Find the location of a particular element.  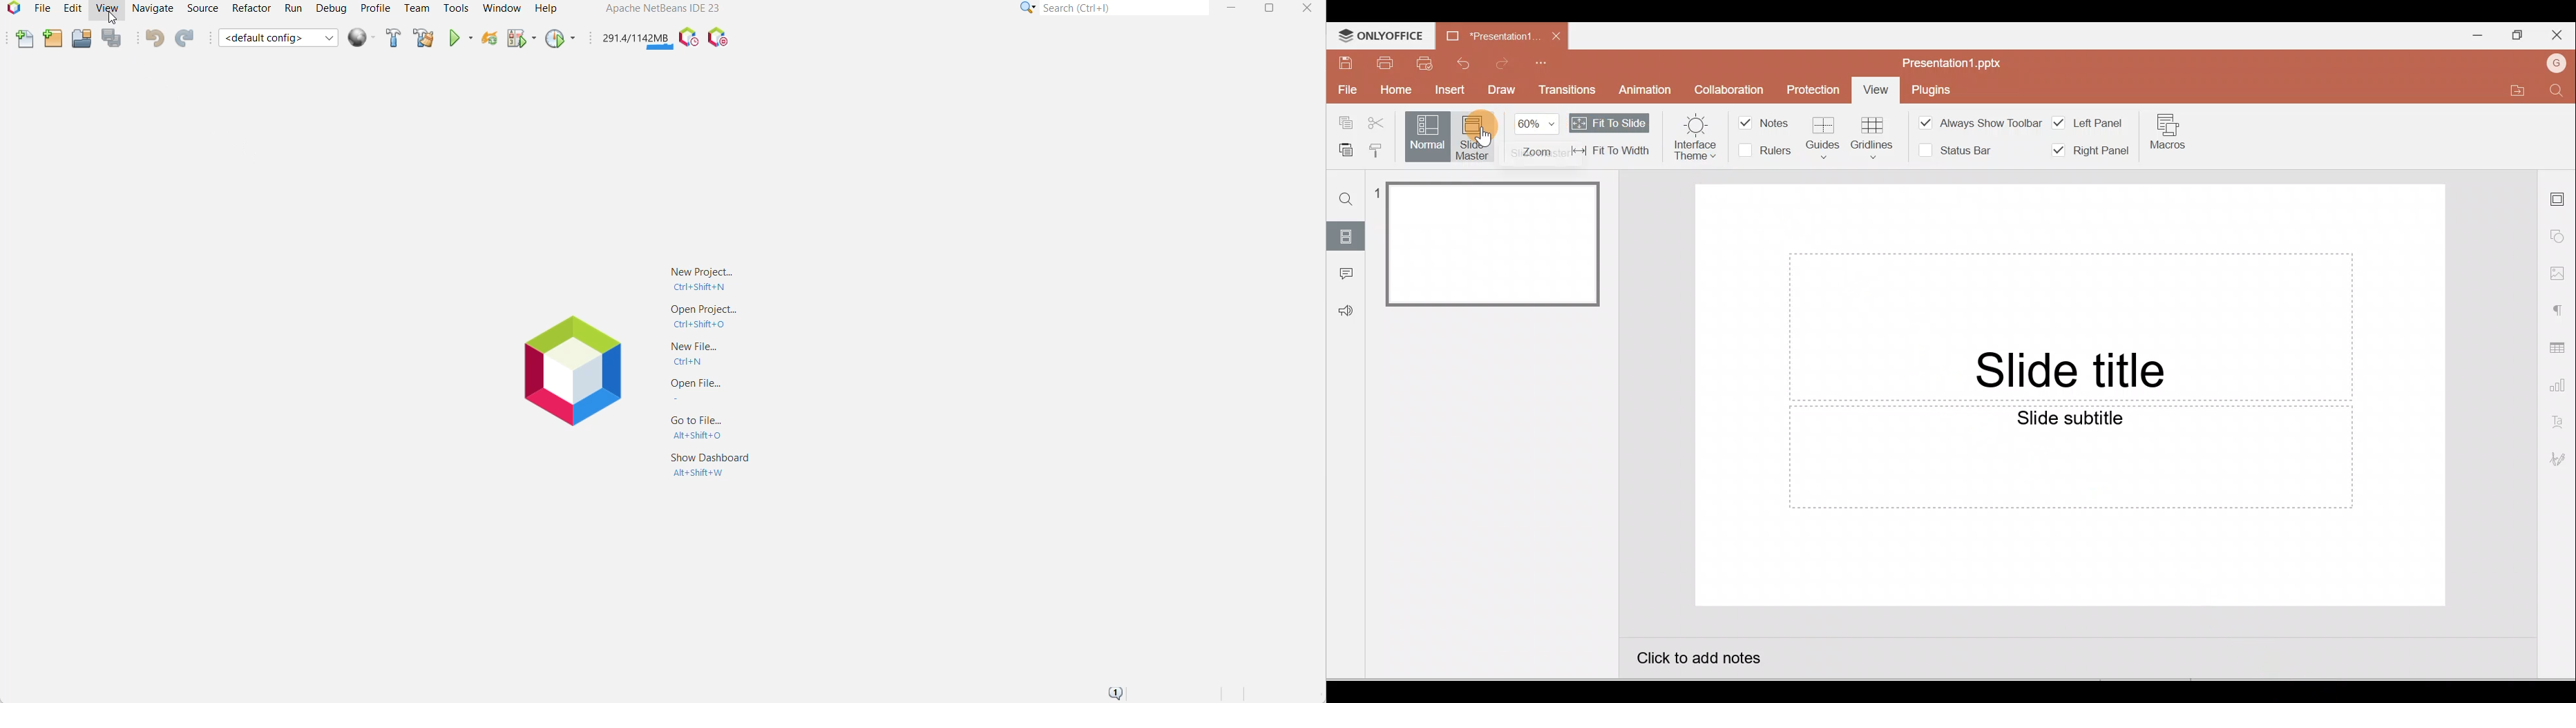

Maximise is located at coordinates (2515, 35).